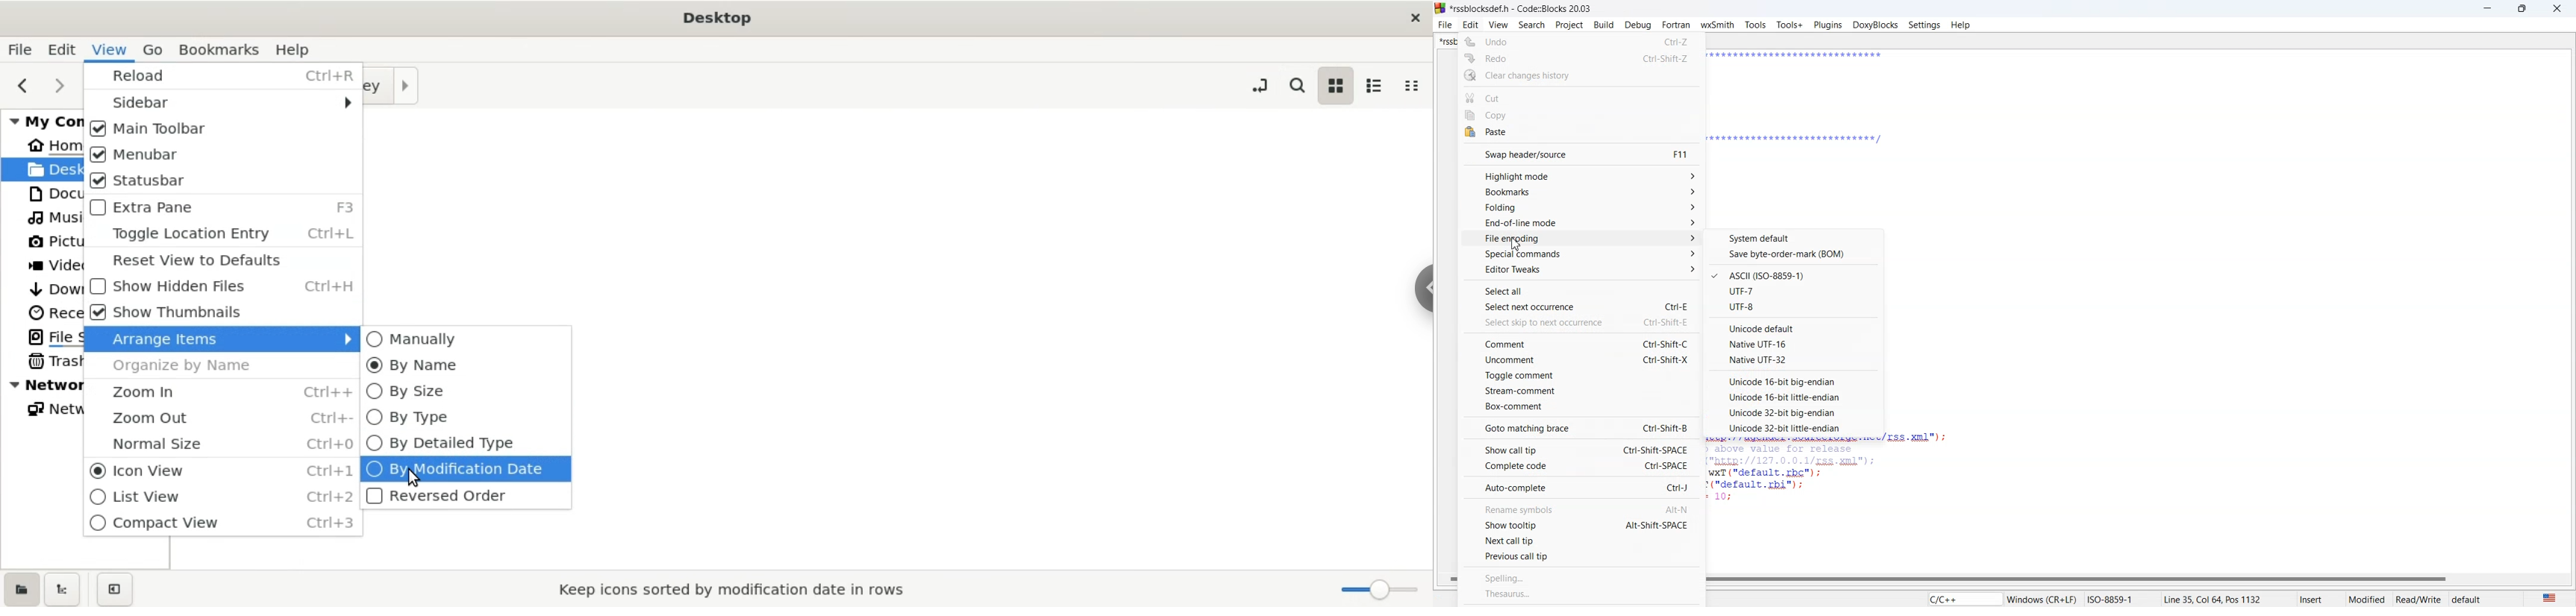 The width and height of the screenshot is (2576, 616). I want to click on Undo, so click(1580, 40).